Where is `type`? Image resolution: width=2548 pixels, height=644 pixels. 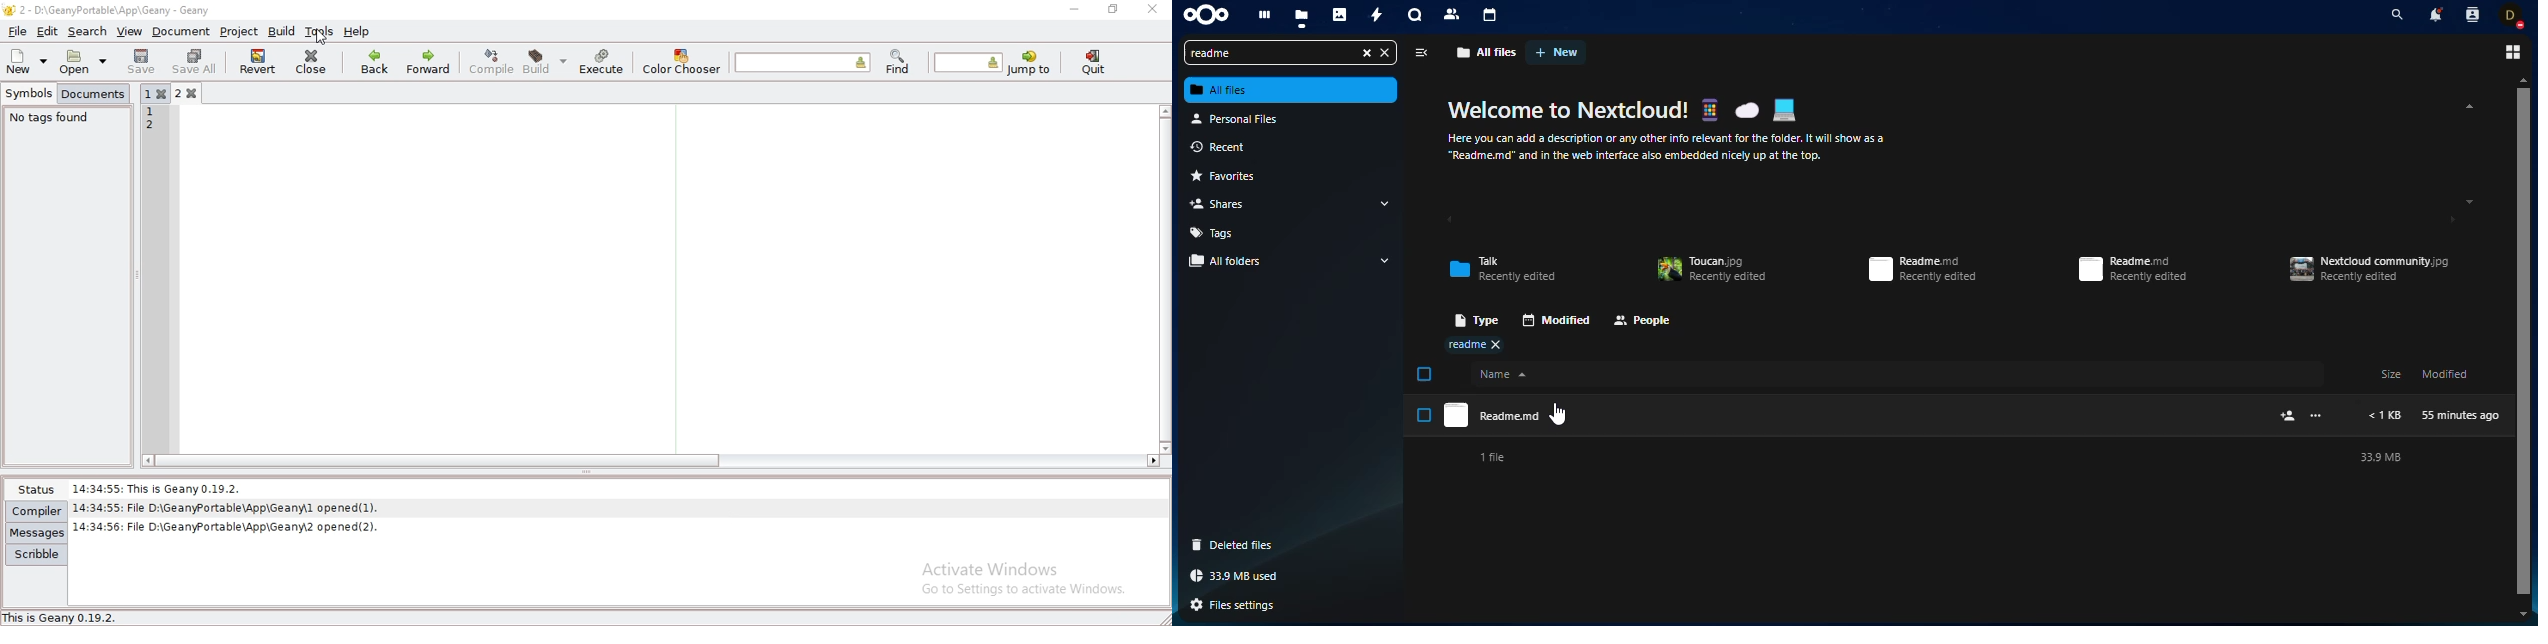
type is located at coordinates (1472, 319).